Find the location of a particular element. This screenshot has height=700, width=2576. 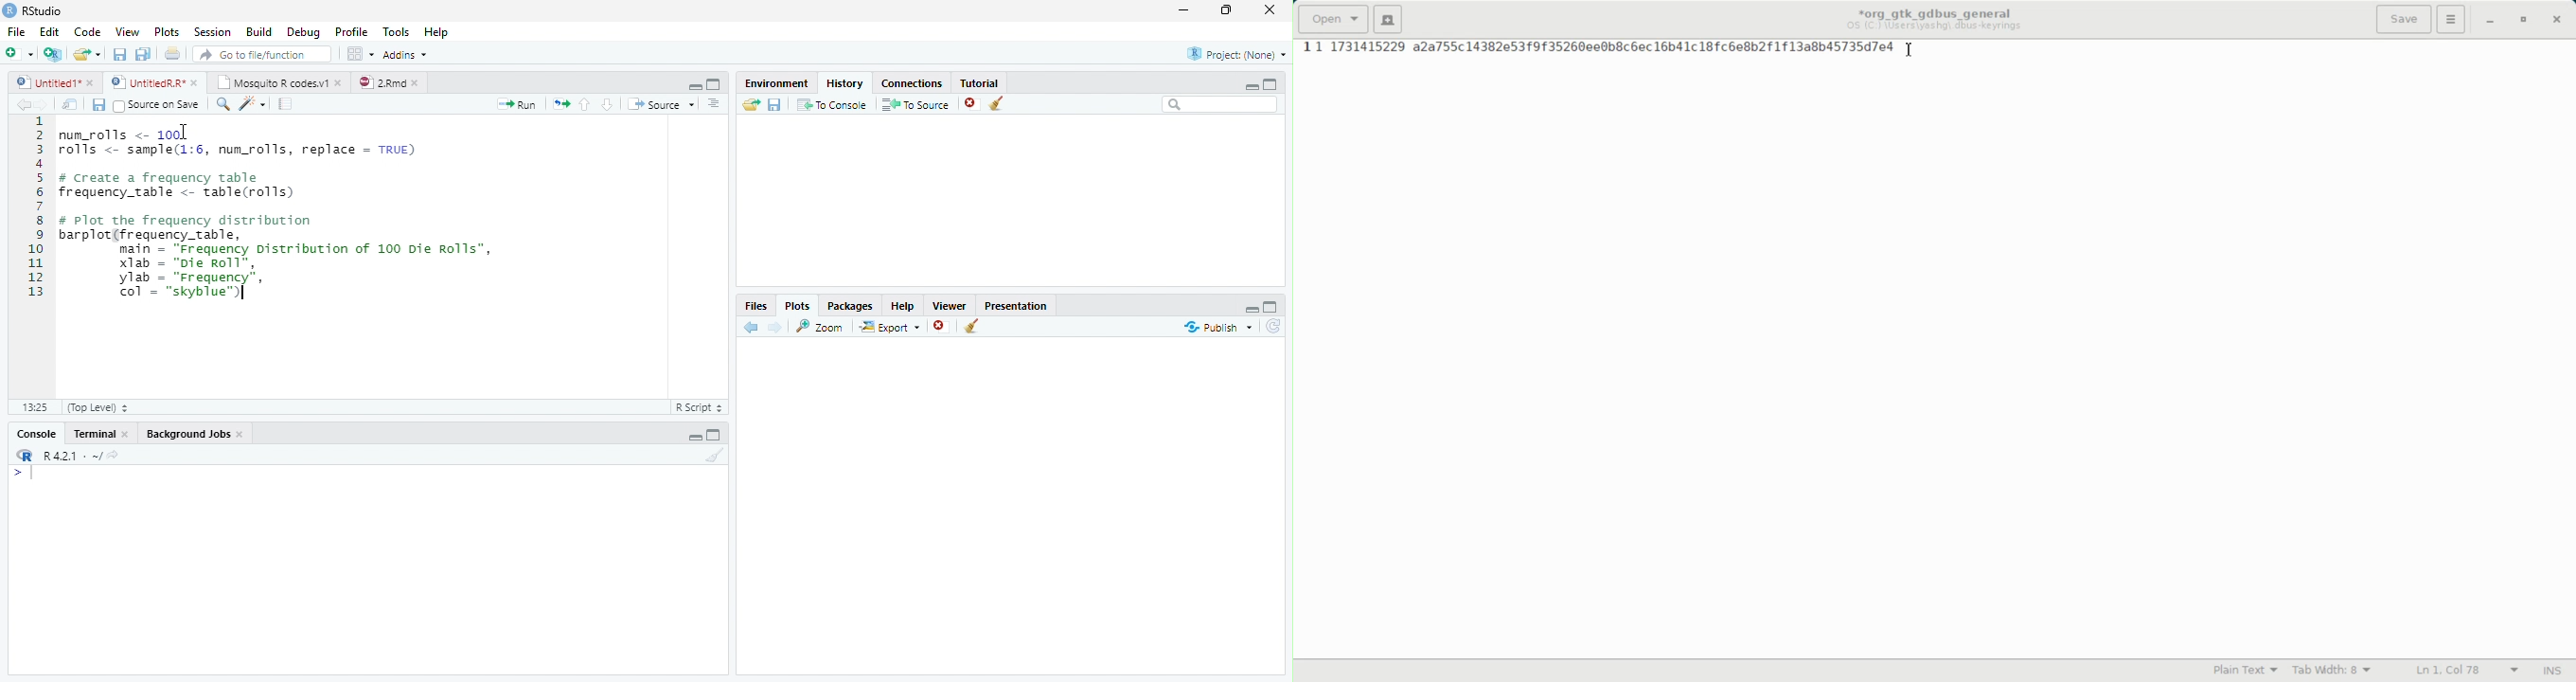

Full Height is located at coordinates (1272, 84).